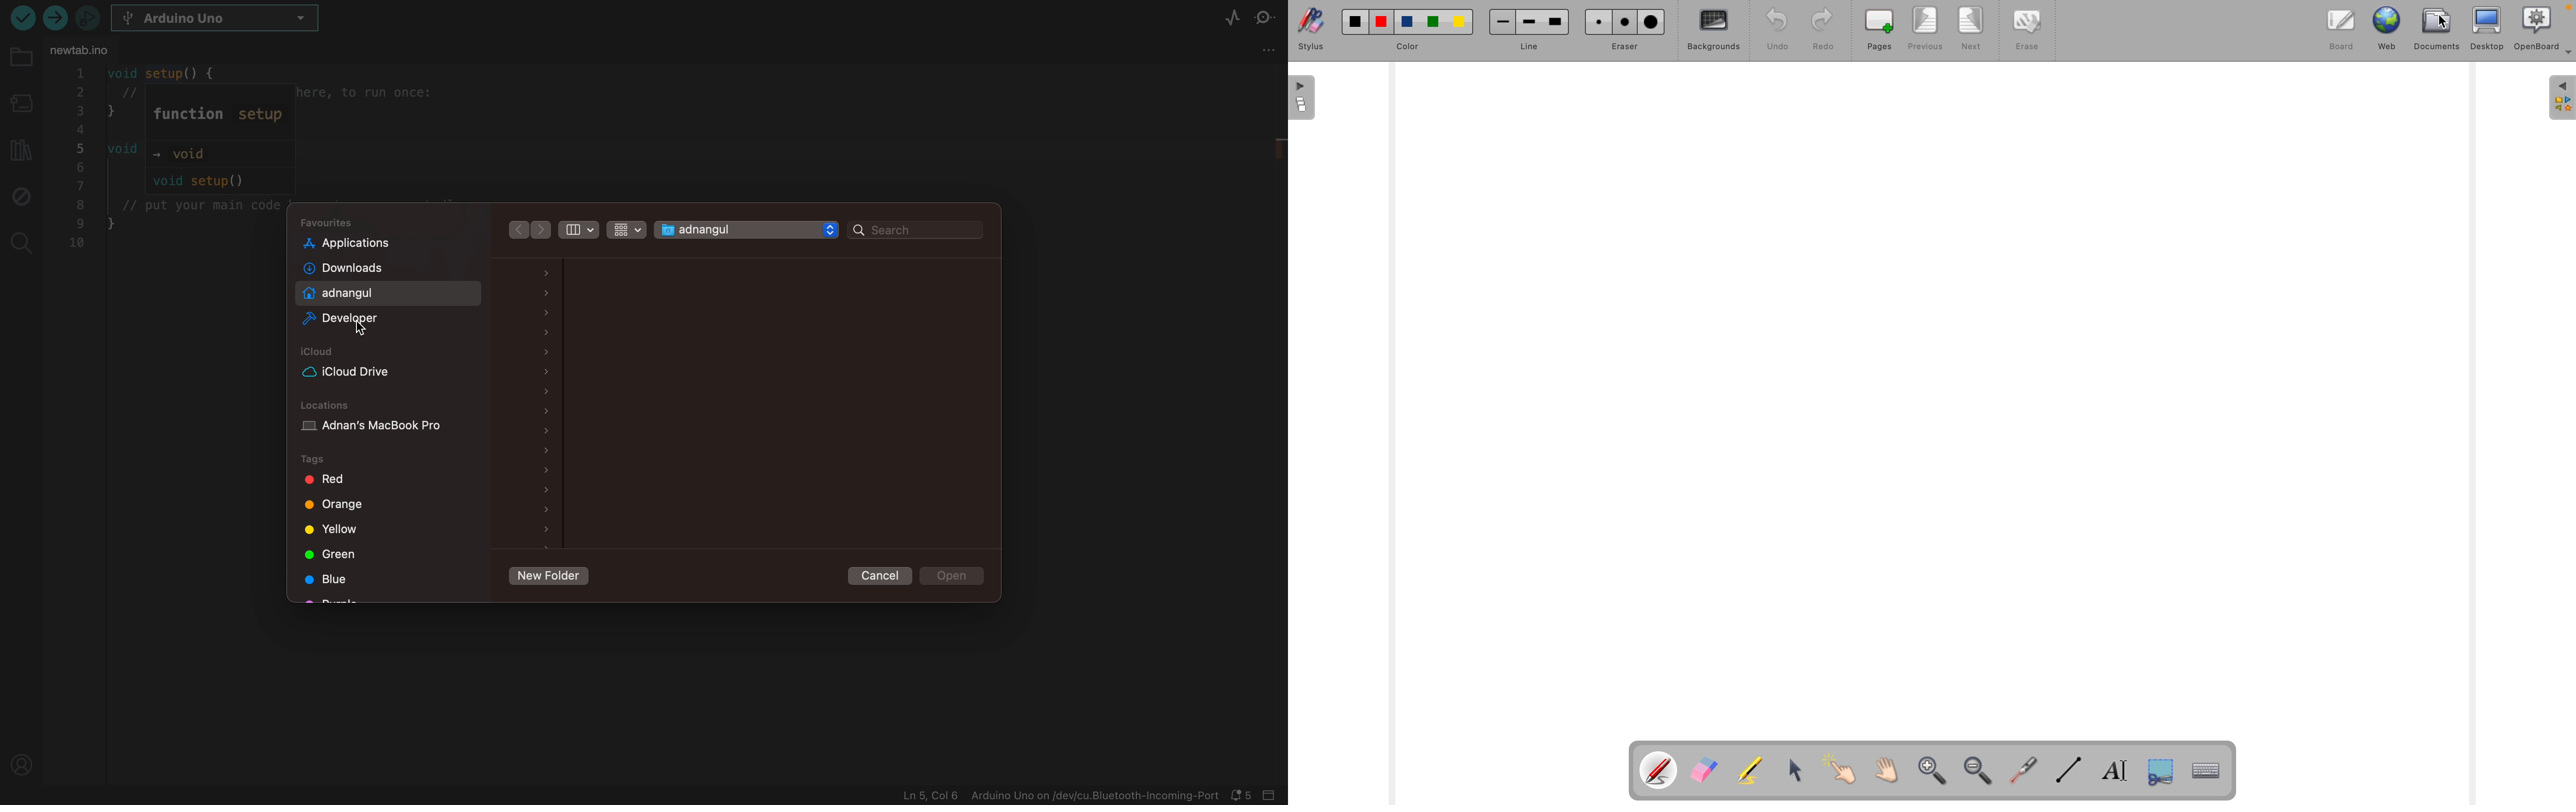 The image size is (2576, 812). Describe the element at coordinates (625, 228) in the screenshot. I see `row filter` at that location.